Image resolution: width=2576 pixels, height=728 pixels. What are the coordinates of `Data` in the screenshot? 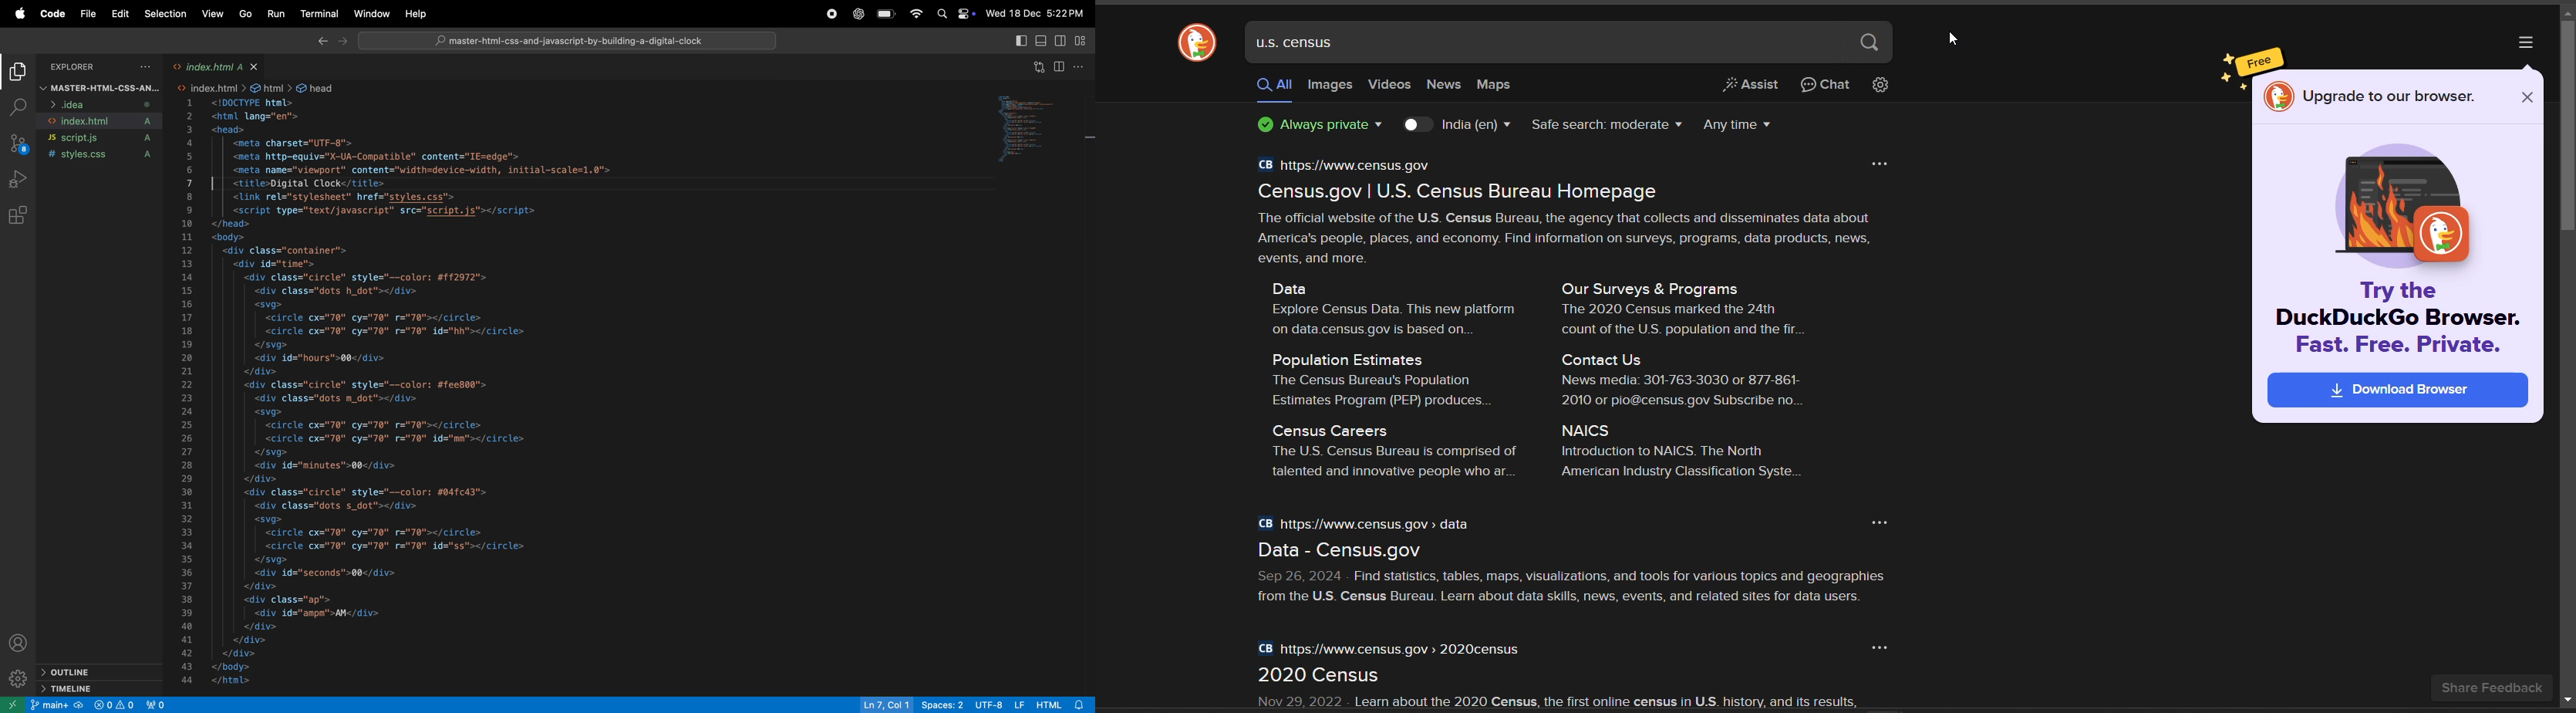 It's located at (1303, 286).